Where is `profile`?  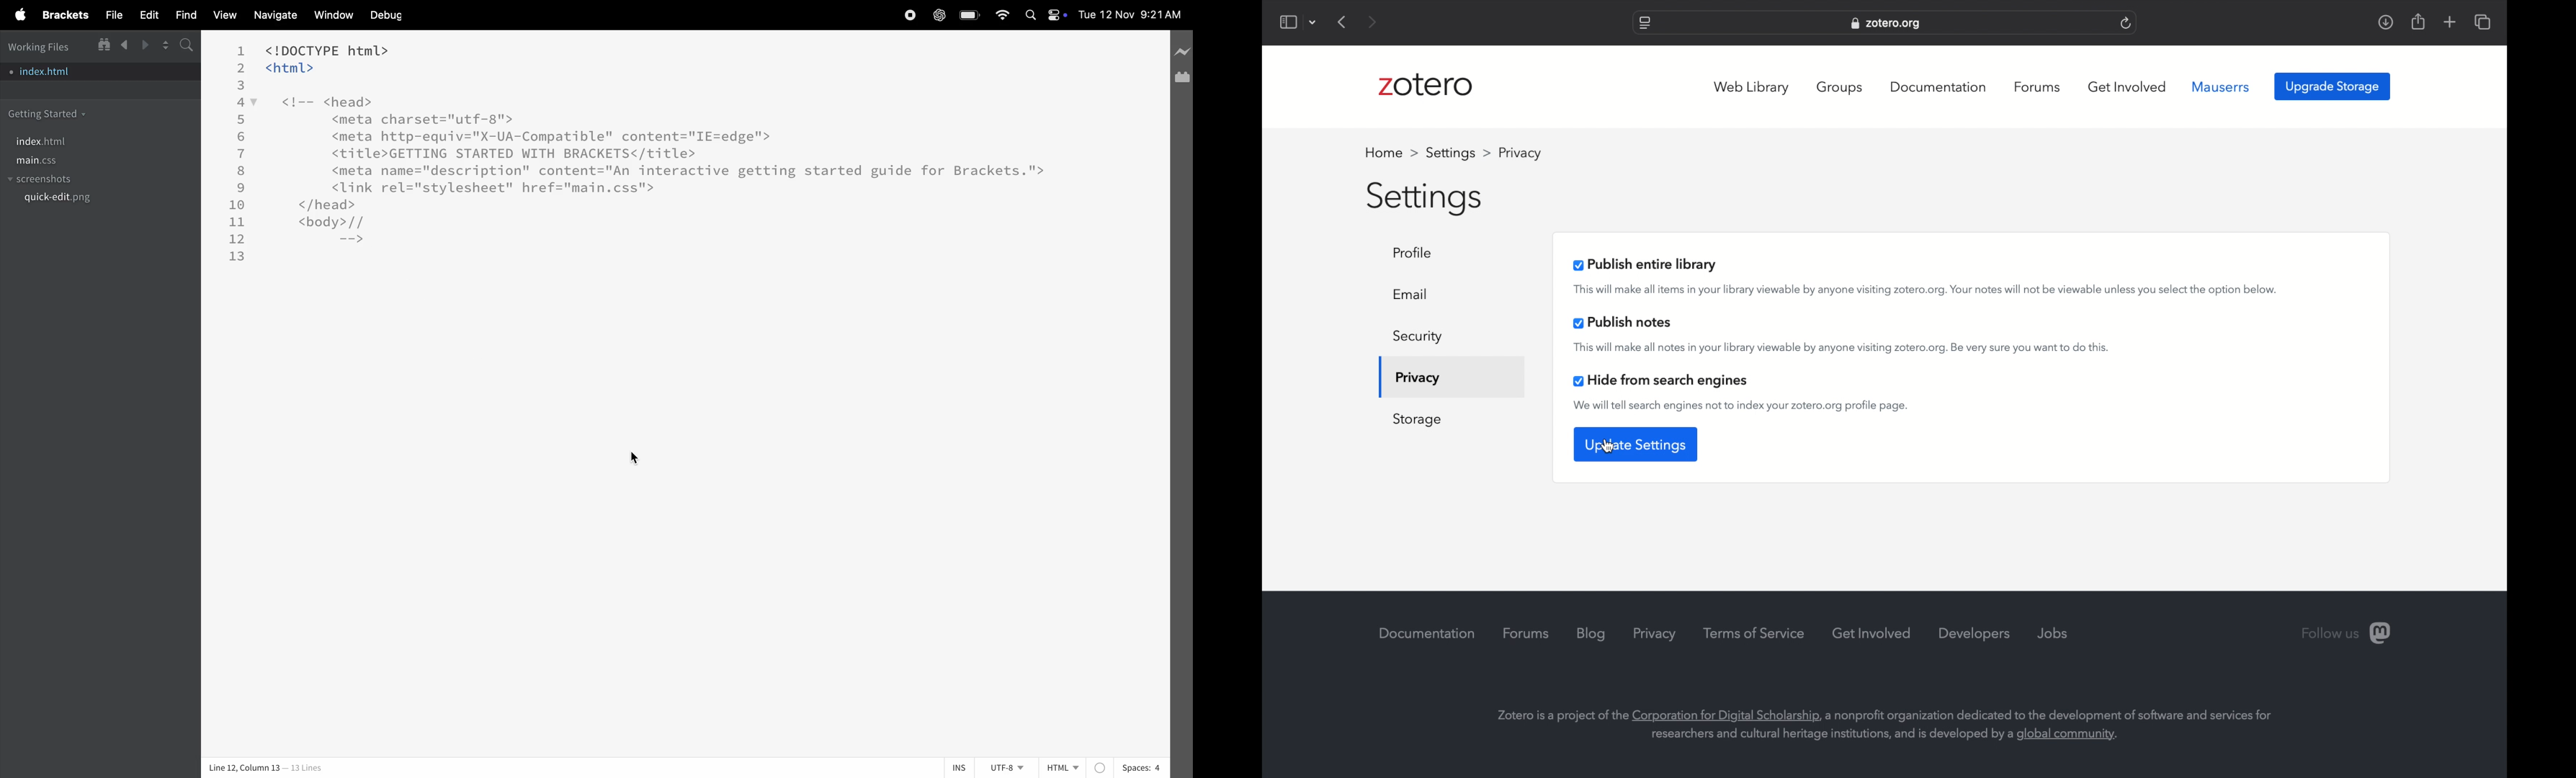 profile is located at coordinates (1417, 252).